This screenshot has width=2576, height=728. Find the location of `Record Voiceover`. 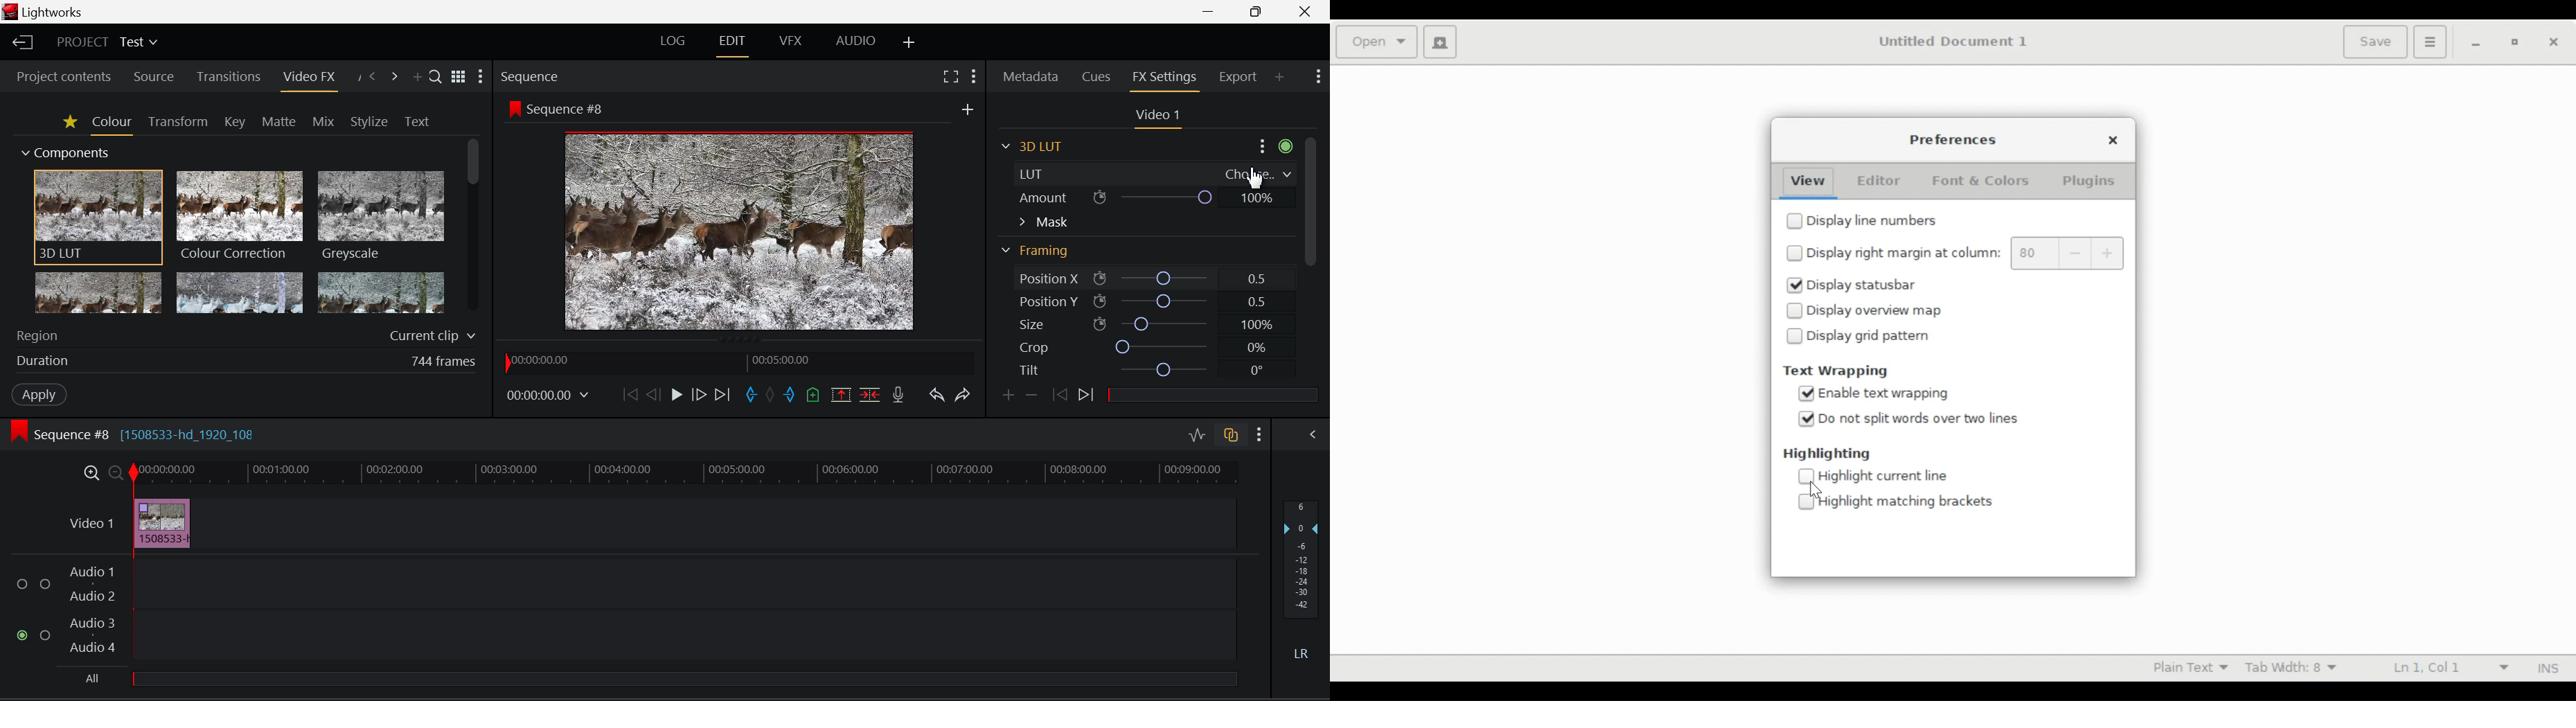

Record Voiceover is located at coordinates (898, 395).